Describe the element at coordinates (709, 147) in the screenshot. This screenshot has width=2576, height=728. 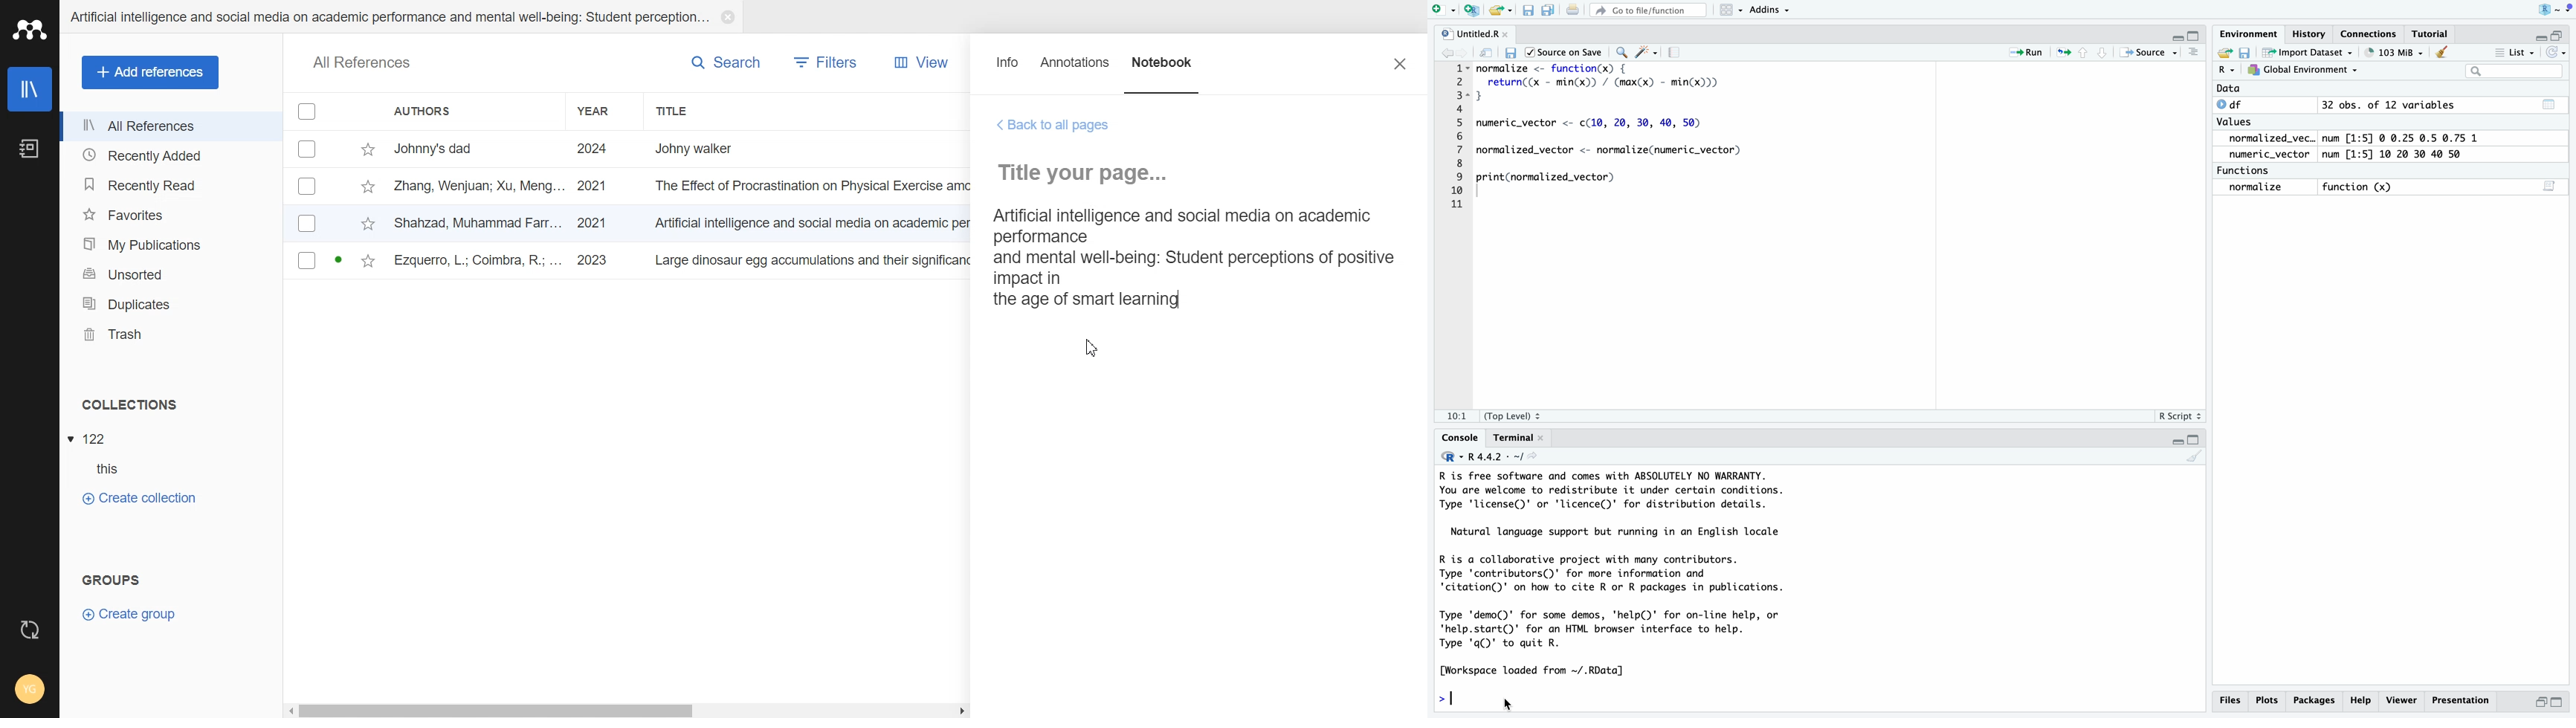
I see `Johny walker` at that location.